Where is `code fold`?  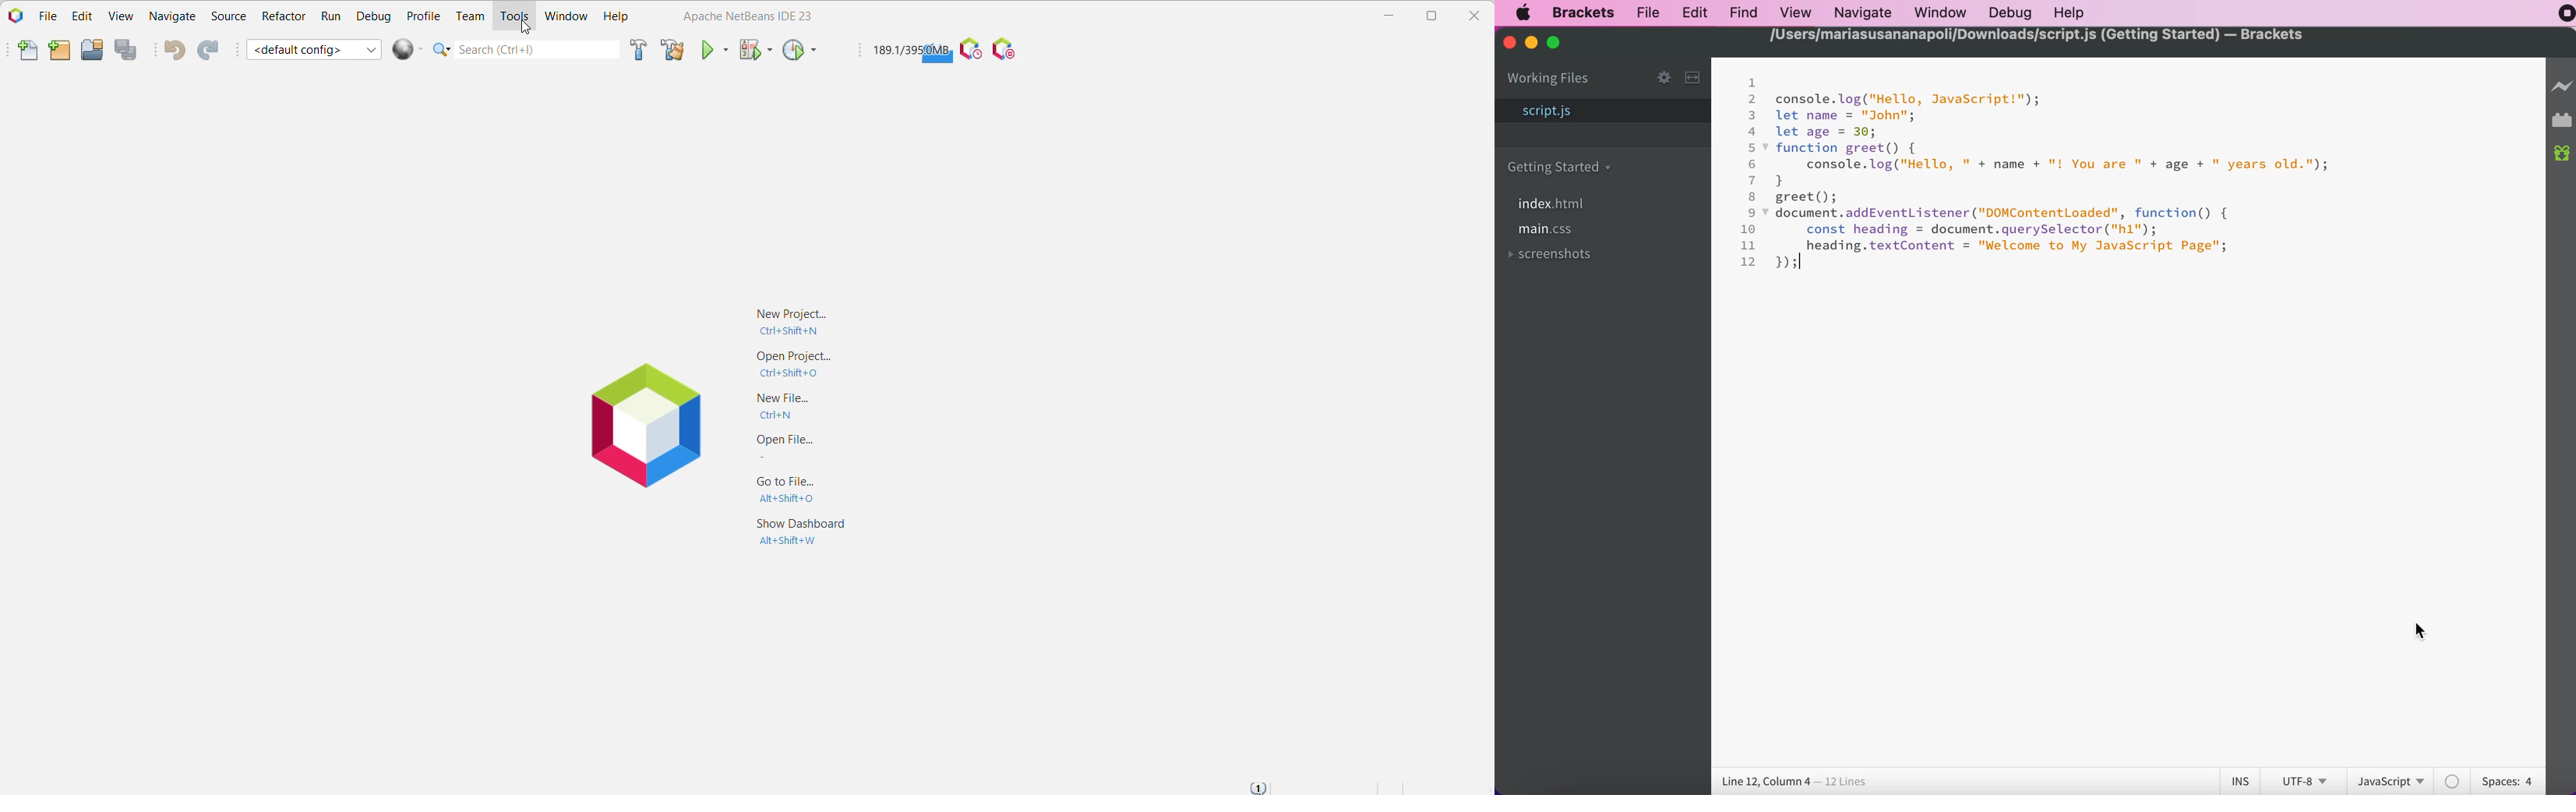 code fold is located at coordinates (1767, 149).